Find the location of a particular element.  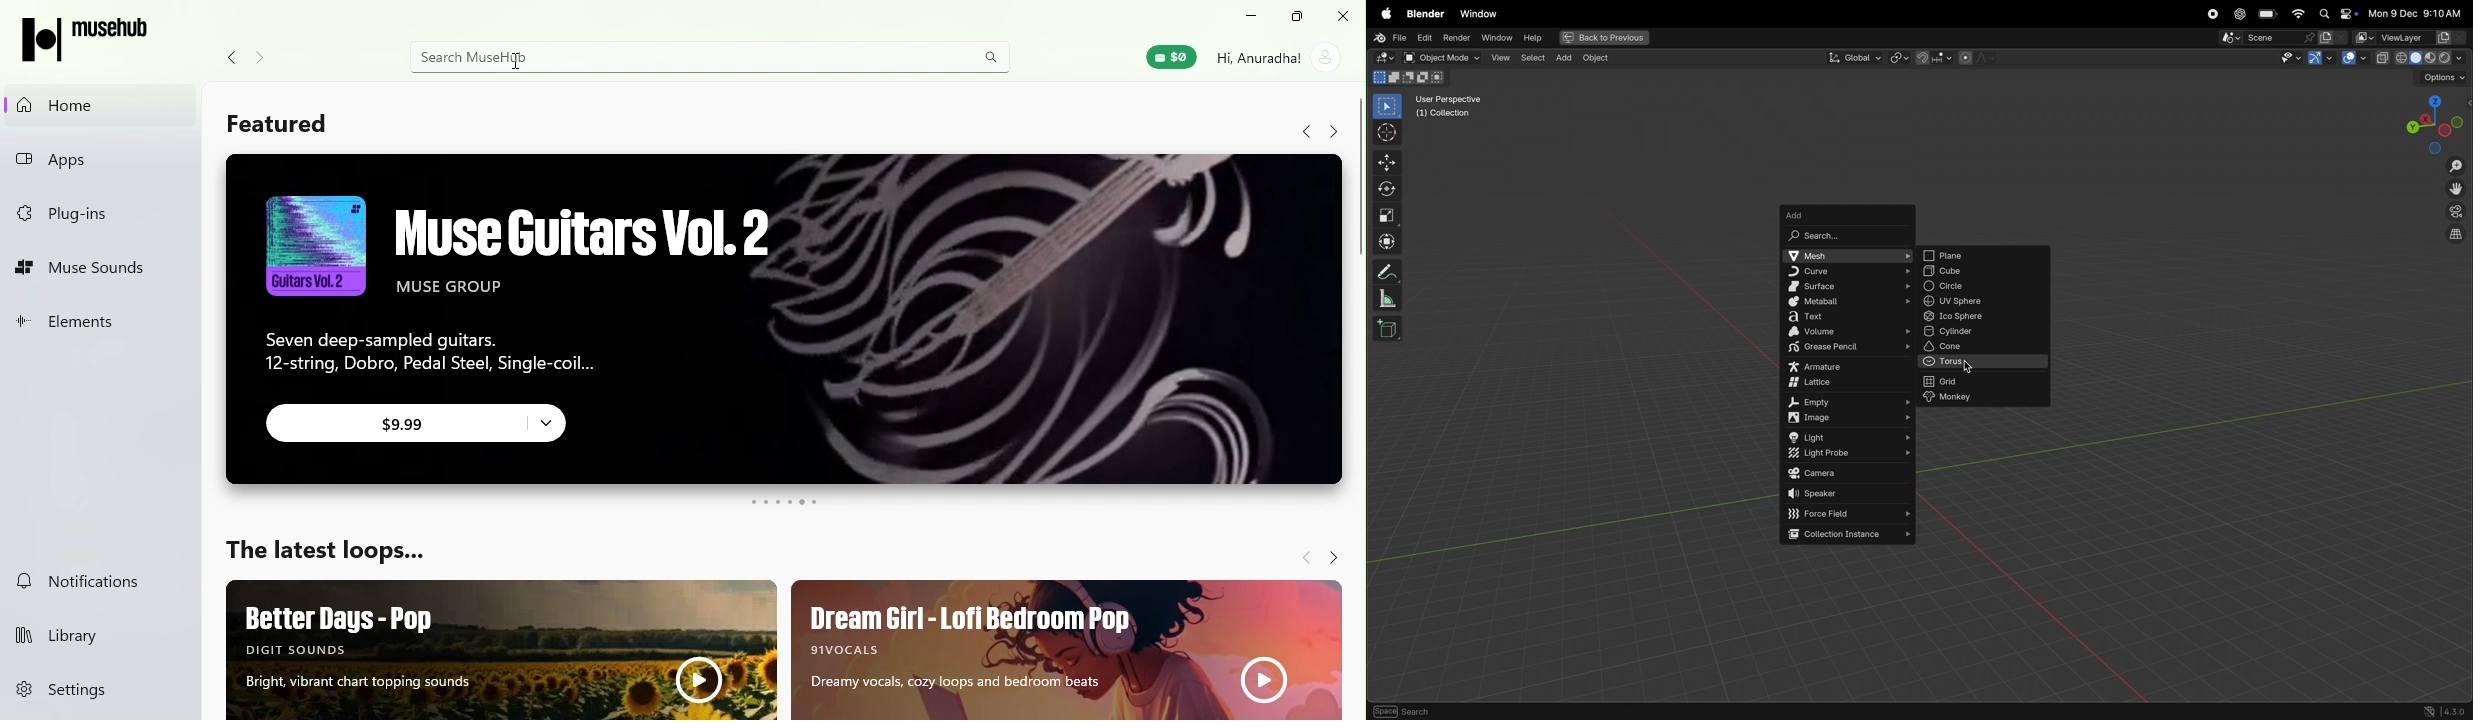

Navigate back is located at coordinates (1302, 132).